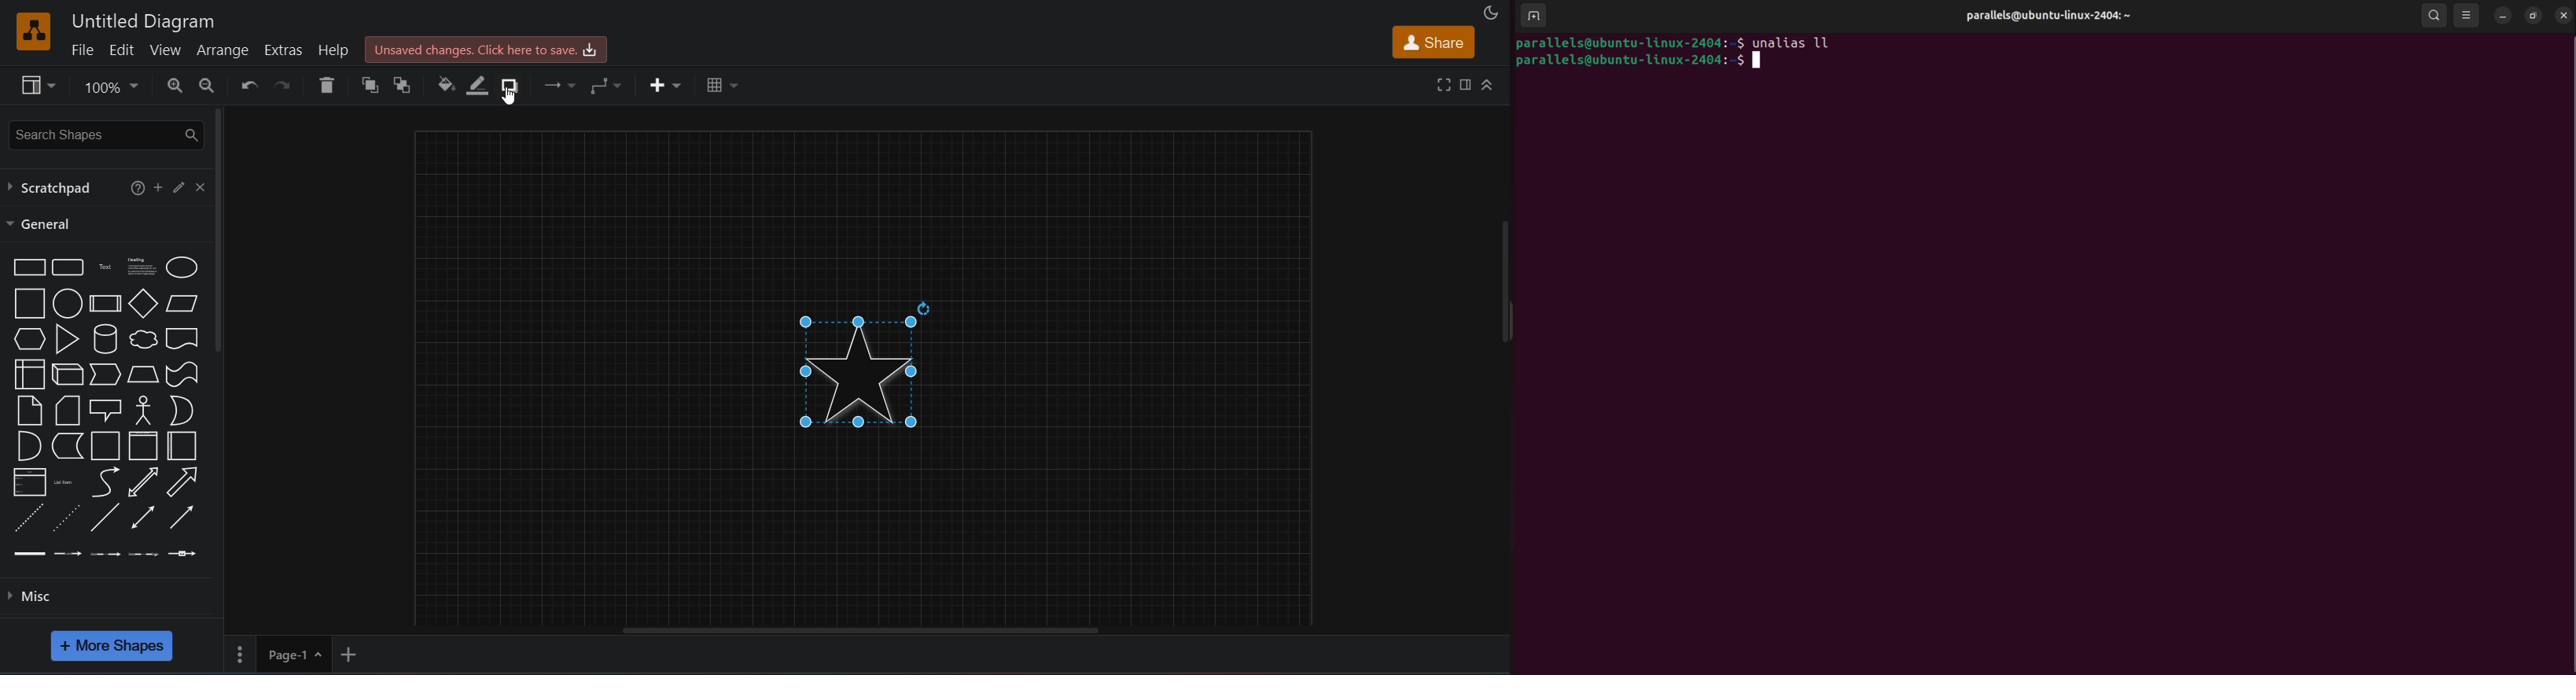 The image size is (2576, 700). Describe the element at coordinates (220, 231) in the screenshot. I see `vertical scroll bar` at that location.